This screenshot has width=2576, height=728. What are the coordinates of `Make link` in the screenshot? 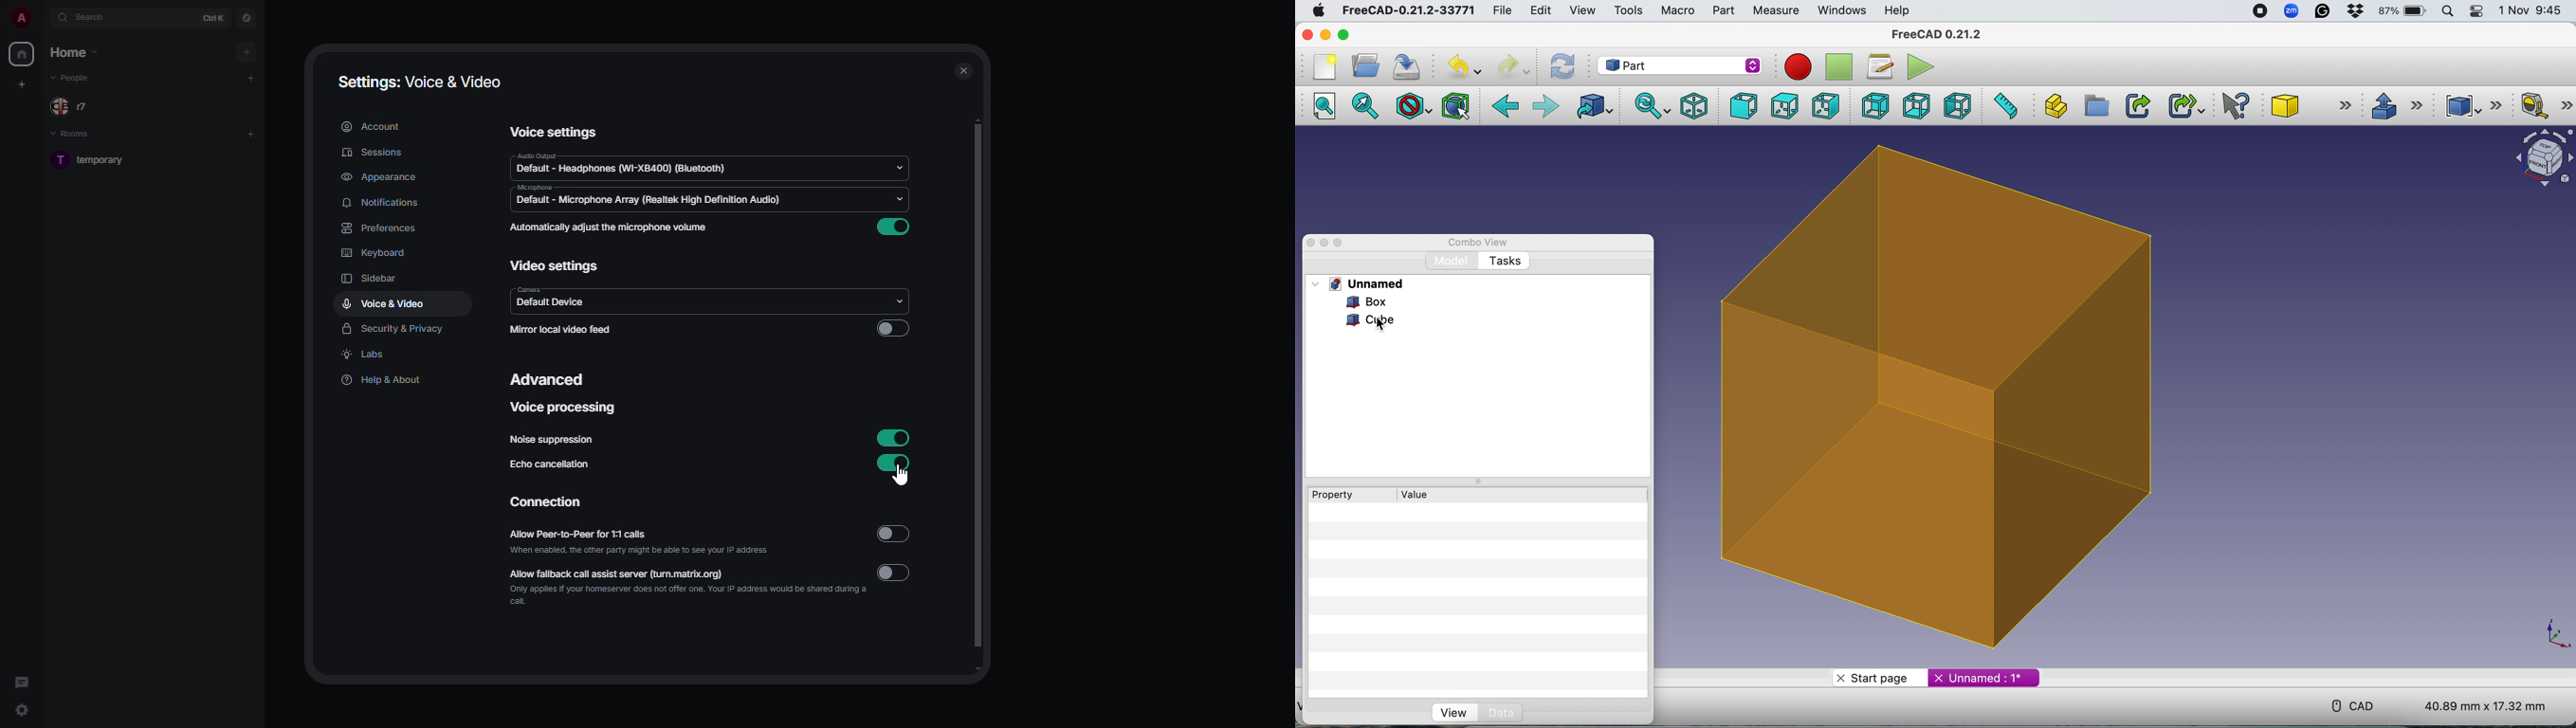 It's located at (2138, 105).